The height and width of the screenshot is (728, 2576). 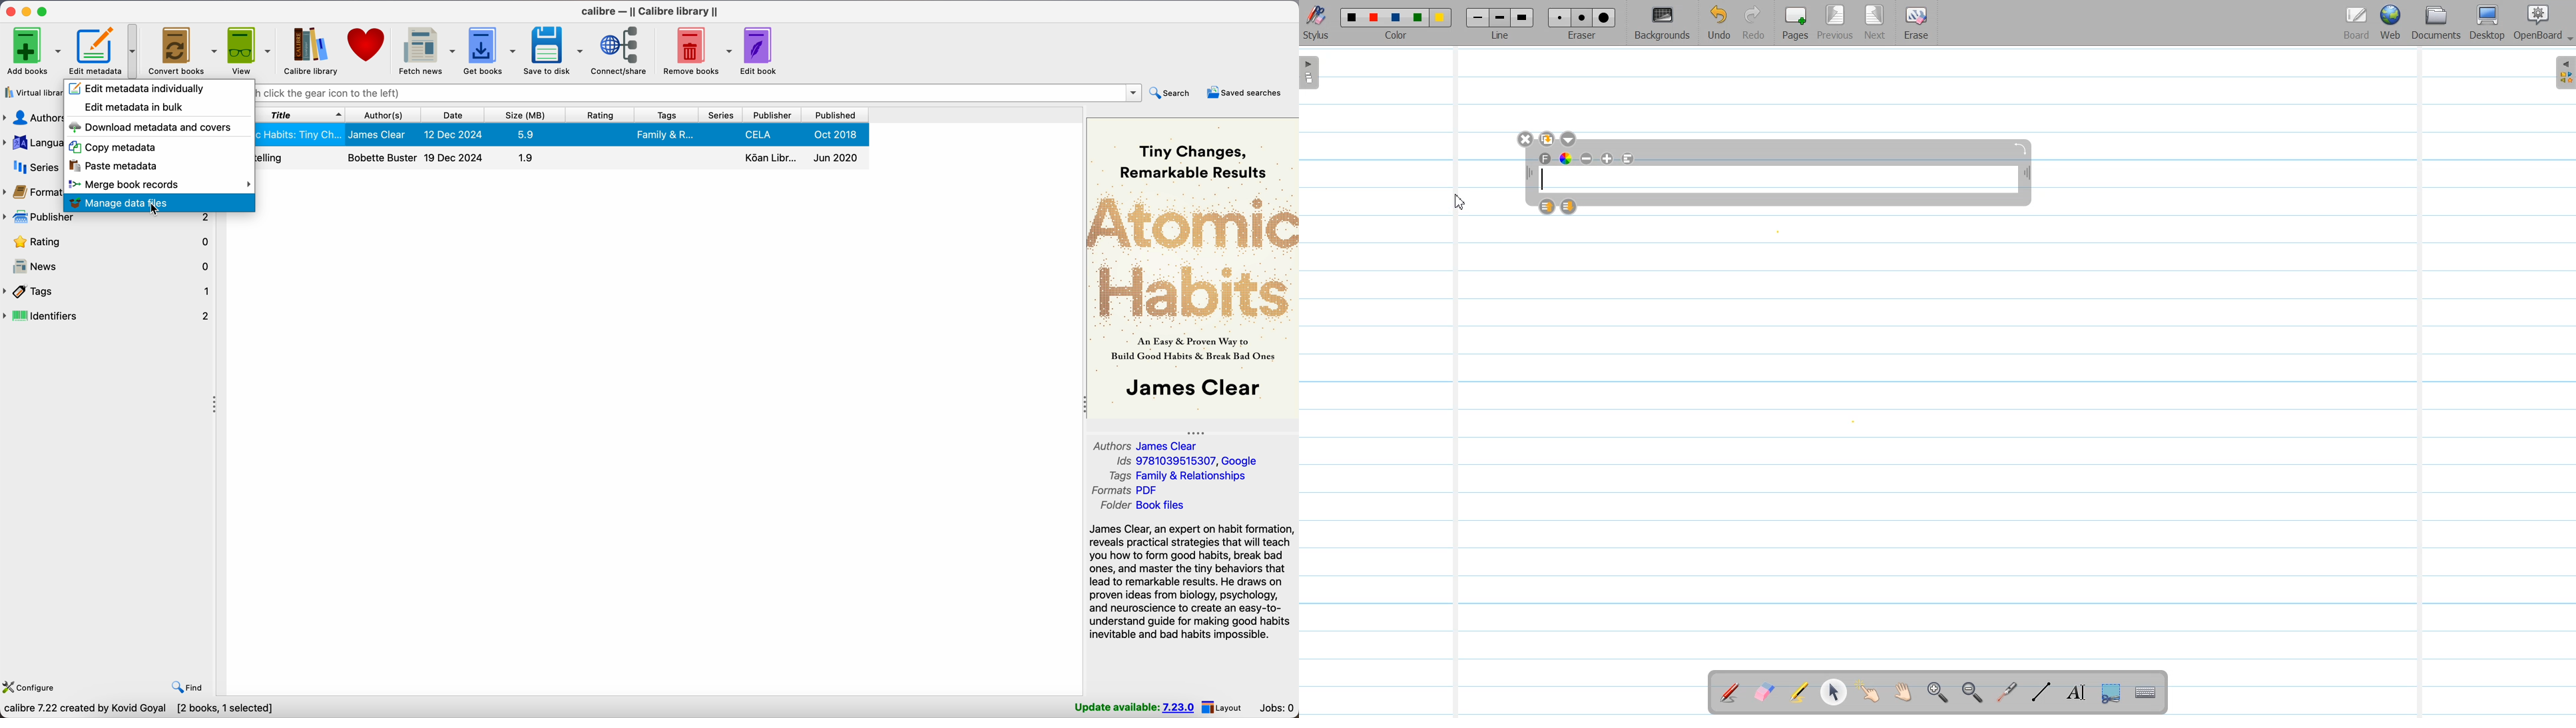 I want to click on Ids 9781039515307, Google, so click(x=1190, y=461).